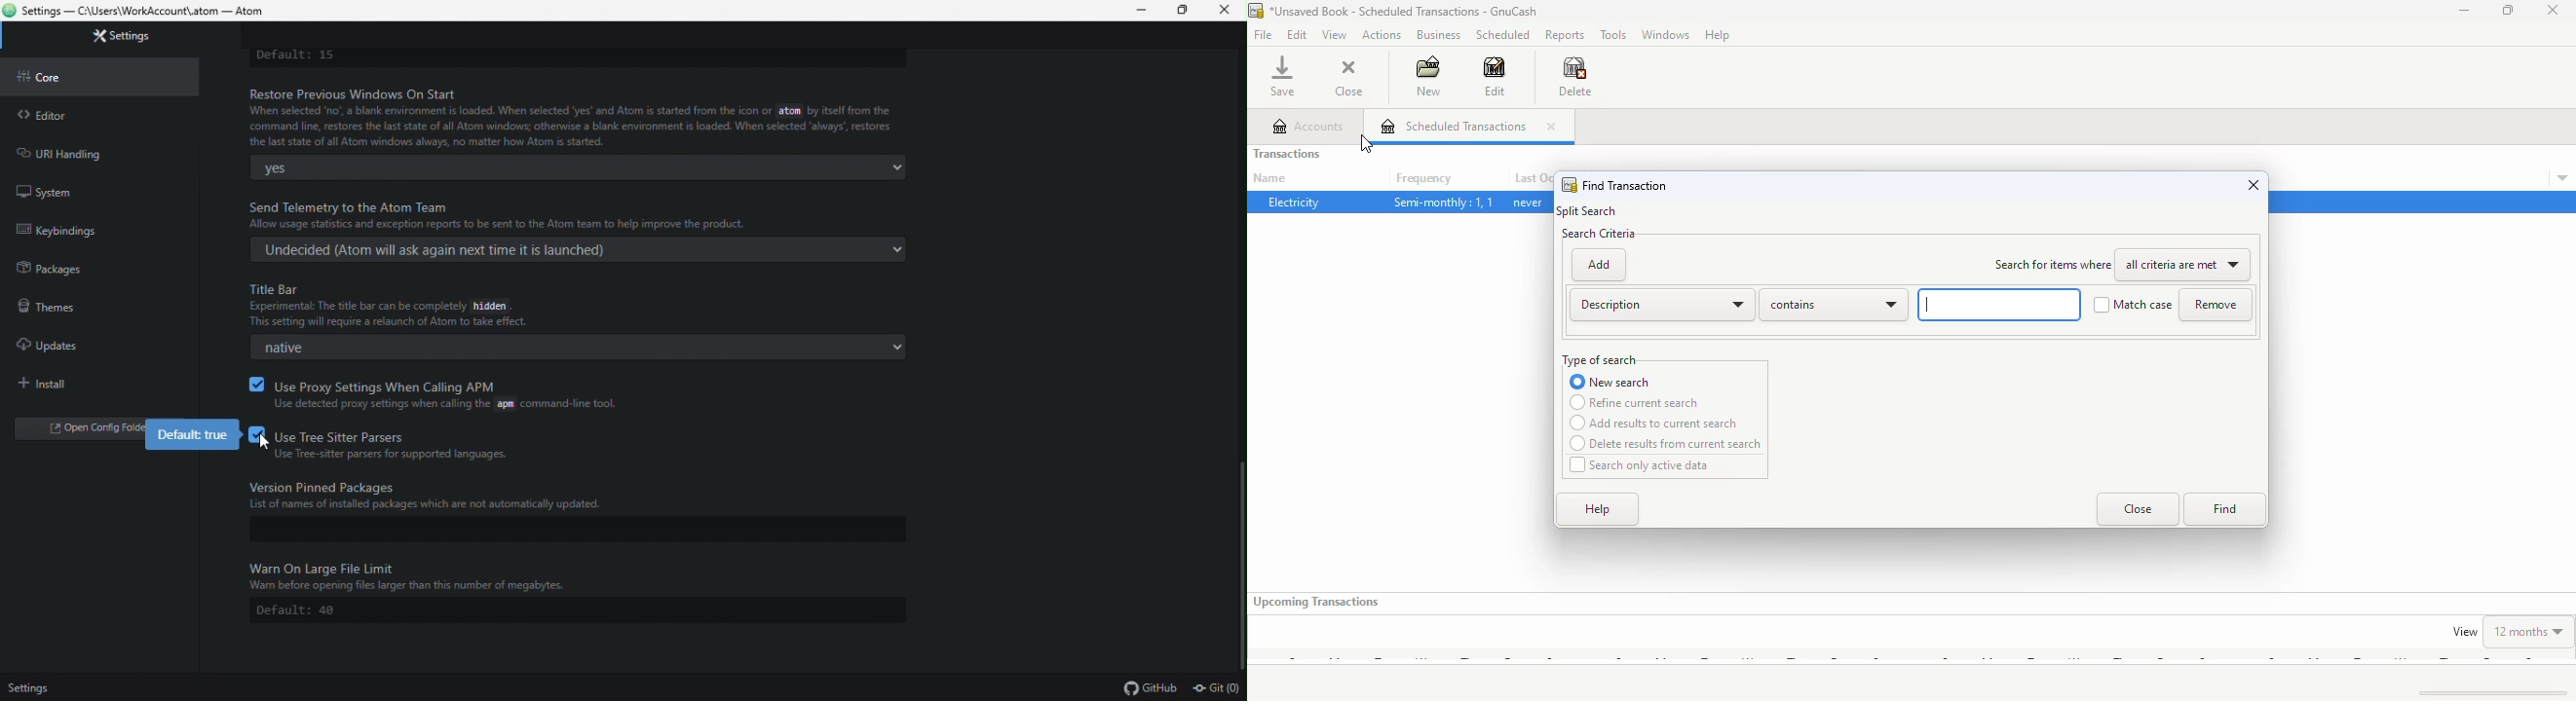 The image size is (2576, 728). What do you see at coordinates (1145, 11) in the screenshot?
I see `minimize` at bounding box center [1145, 11].